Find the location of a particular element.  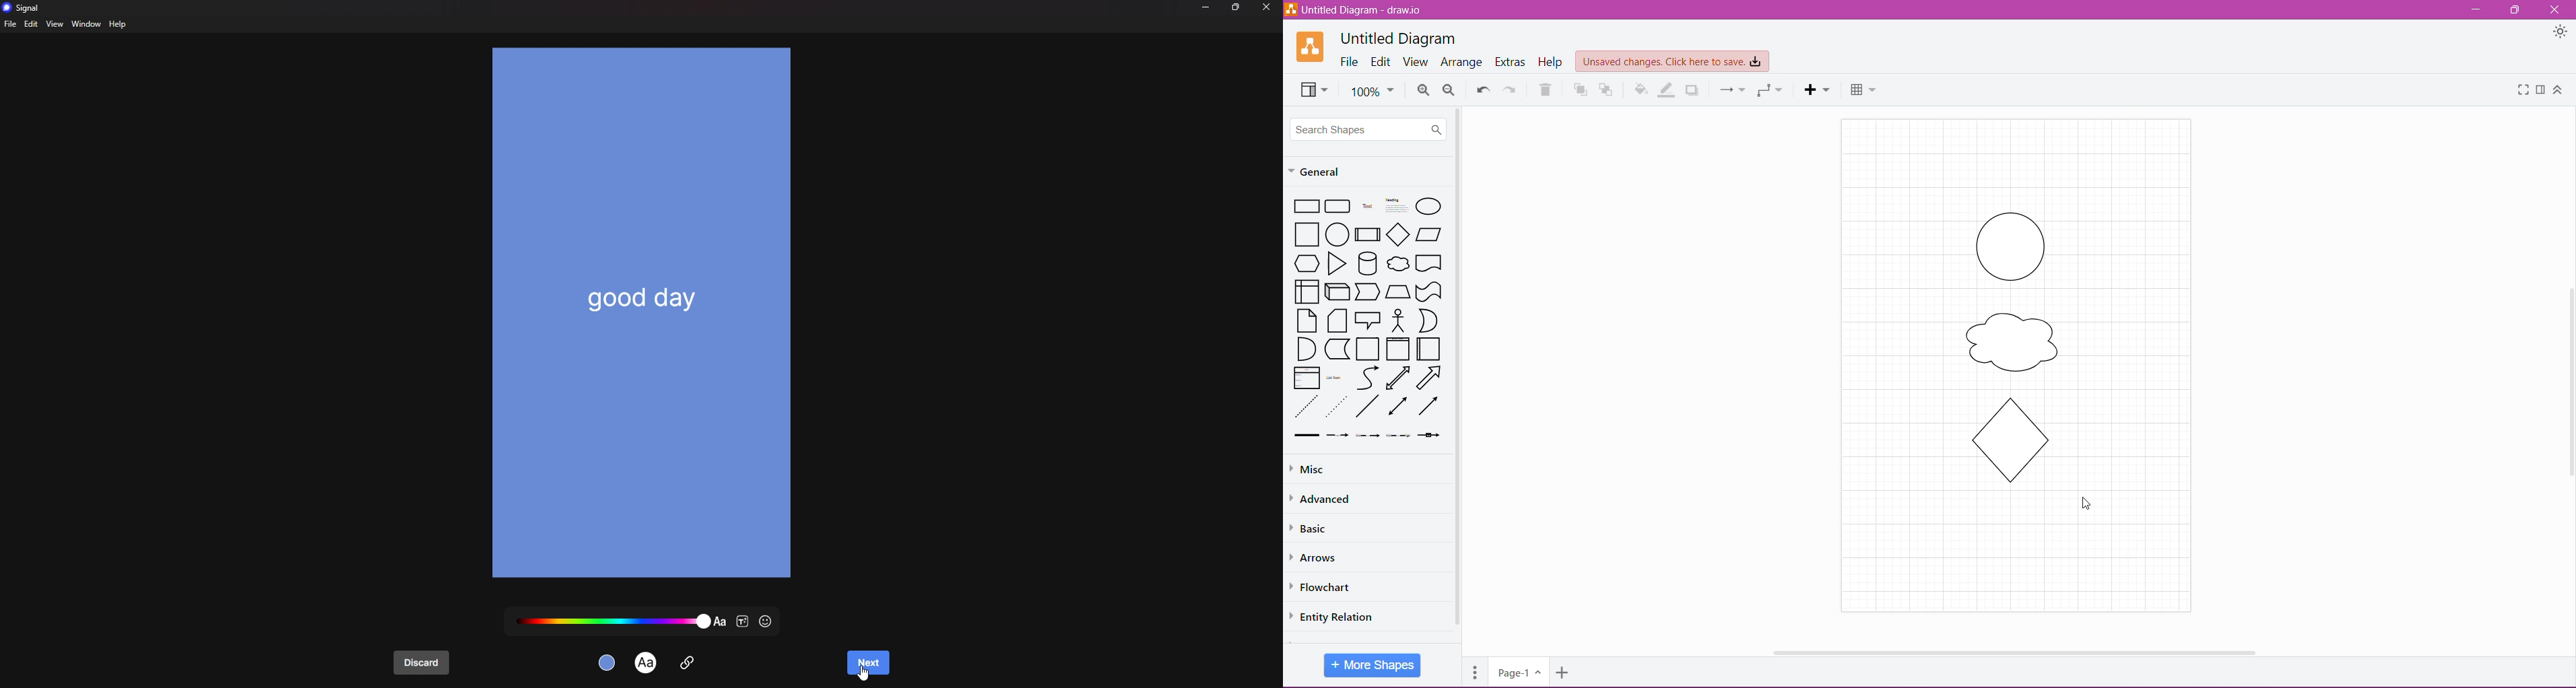

Table is located at coordinates (1863, 88).